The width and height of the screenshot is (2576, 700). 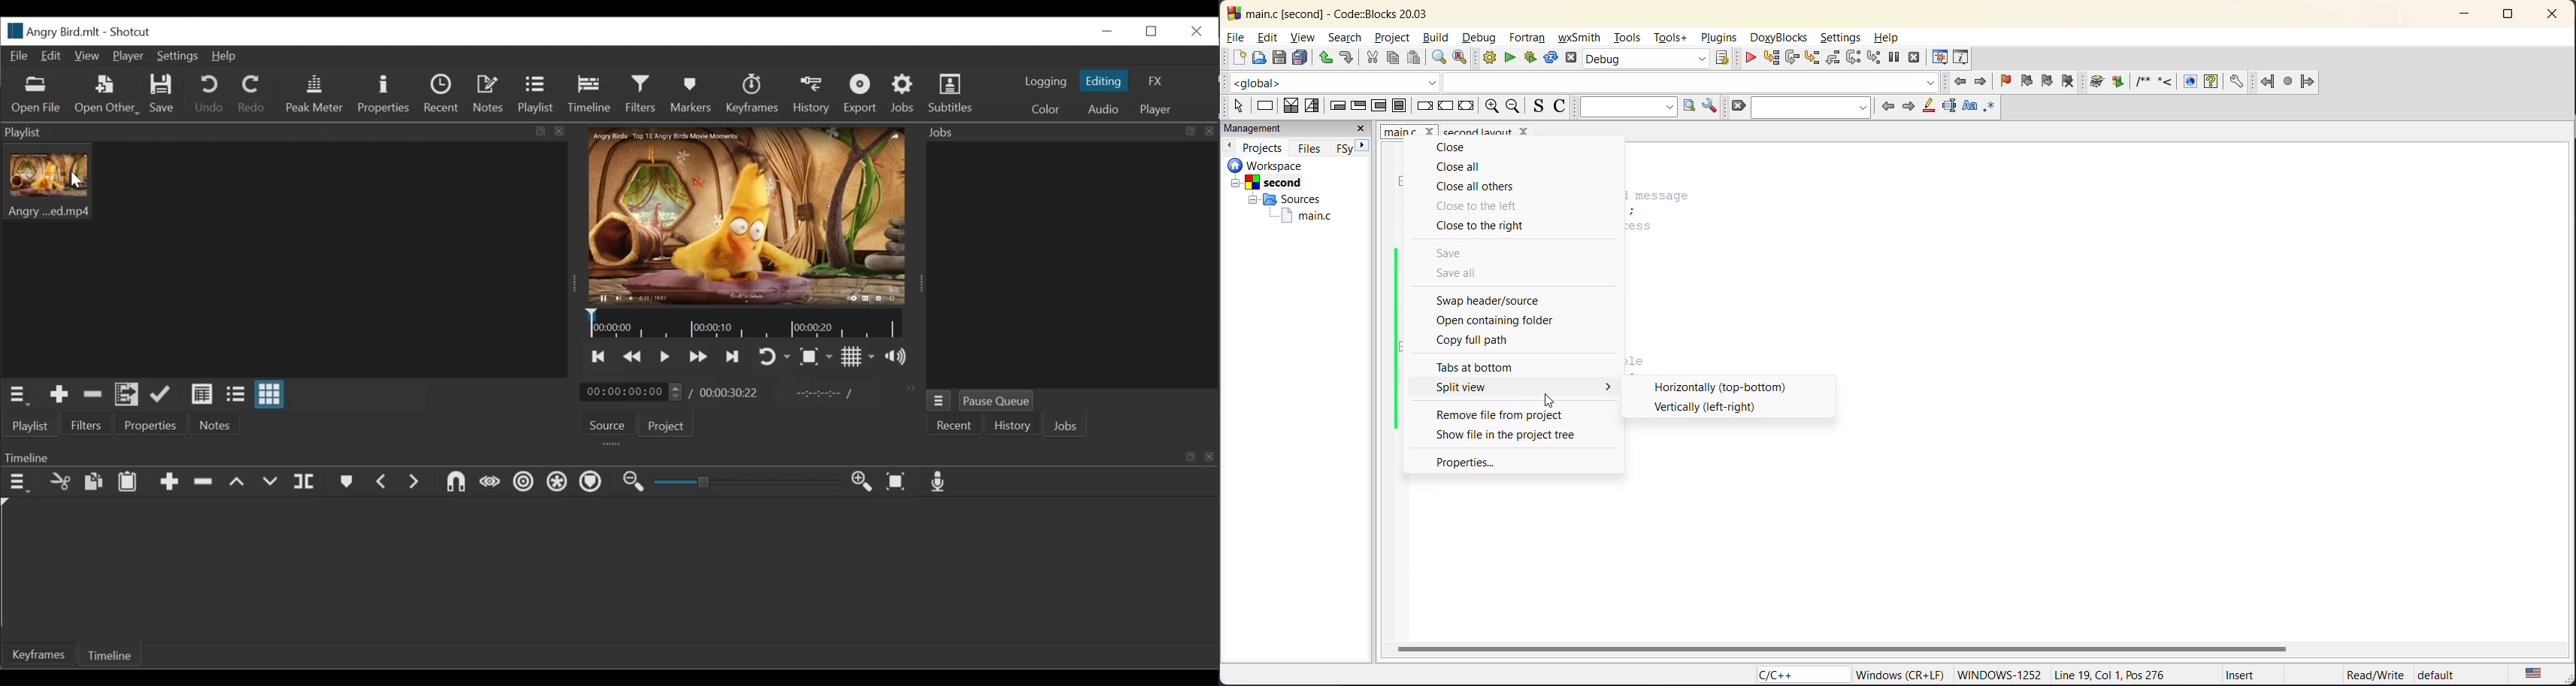 What do you see at coordinates (1195, 31) in the screenshot?
I see `Close` at bounding box center [1195, 31].